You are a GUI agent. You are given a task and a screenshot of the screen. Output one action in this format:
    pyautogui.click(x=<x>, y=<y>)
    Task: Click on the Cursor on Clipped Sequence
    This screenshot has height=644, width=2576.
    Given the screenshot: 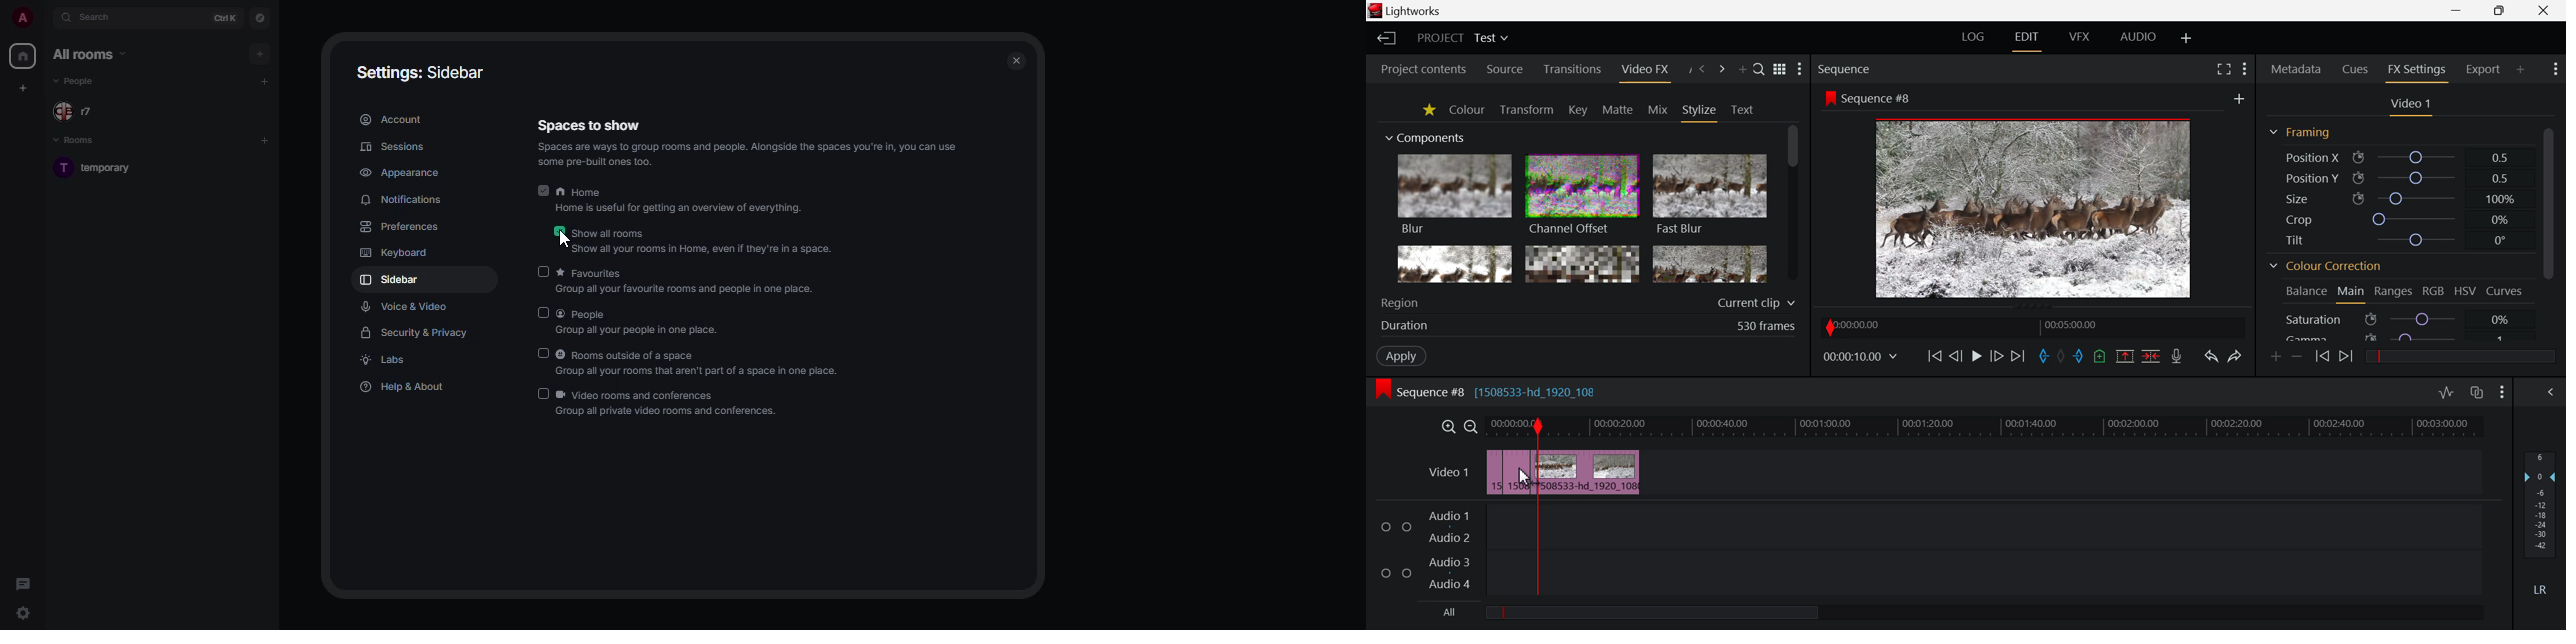 What is the action you would take?
    pyautogui.click(x=1515, y=472)
    